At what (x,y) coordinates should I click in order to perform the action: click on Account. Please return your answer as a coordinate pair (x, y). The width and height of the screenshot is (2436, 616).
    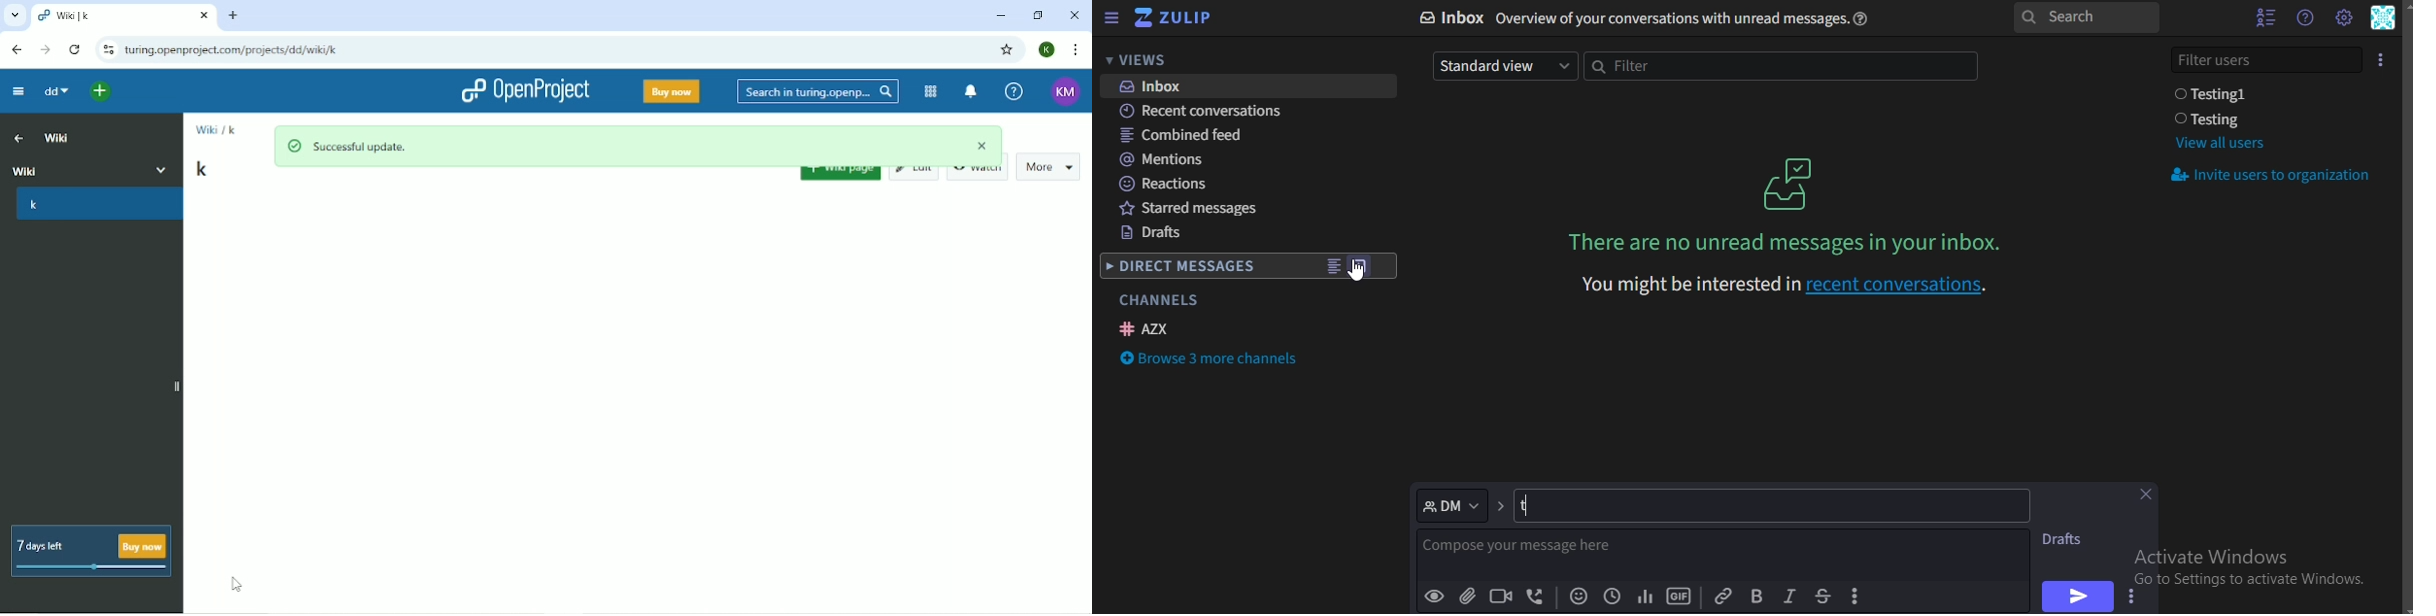
    Looking at the image, I should click on (1047, 49).